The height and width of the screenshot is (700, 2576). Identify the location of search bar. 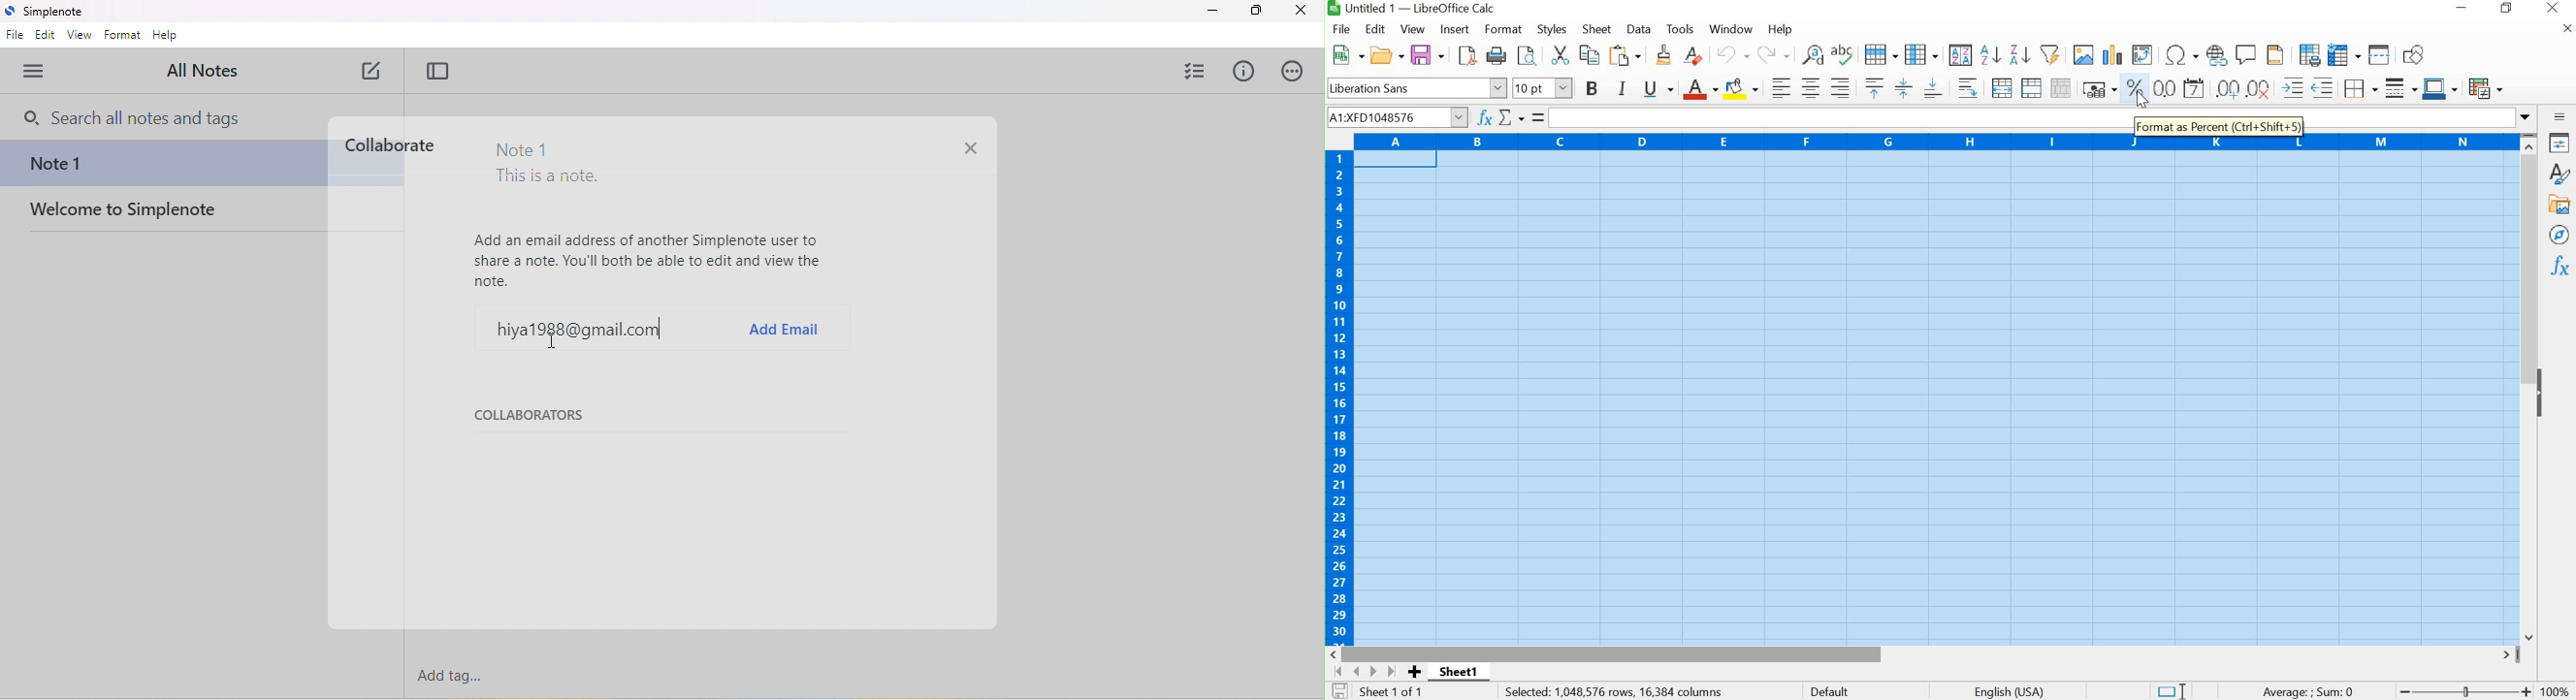
(144, 118).